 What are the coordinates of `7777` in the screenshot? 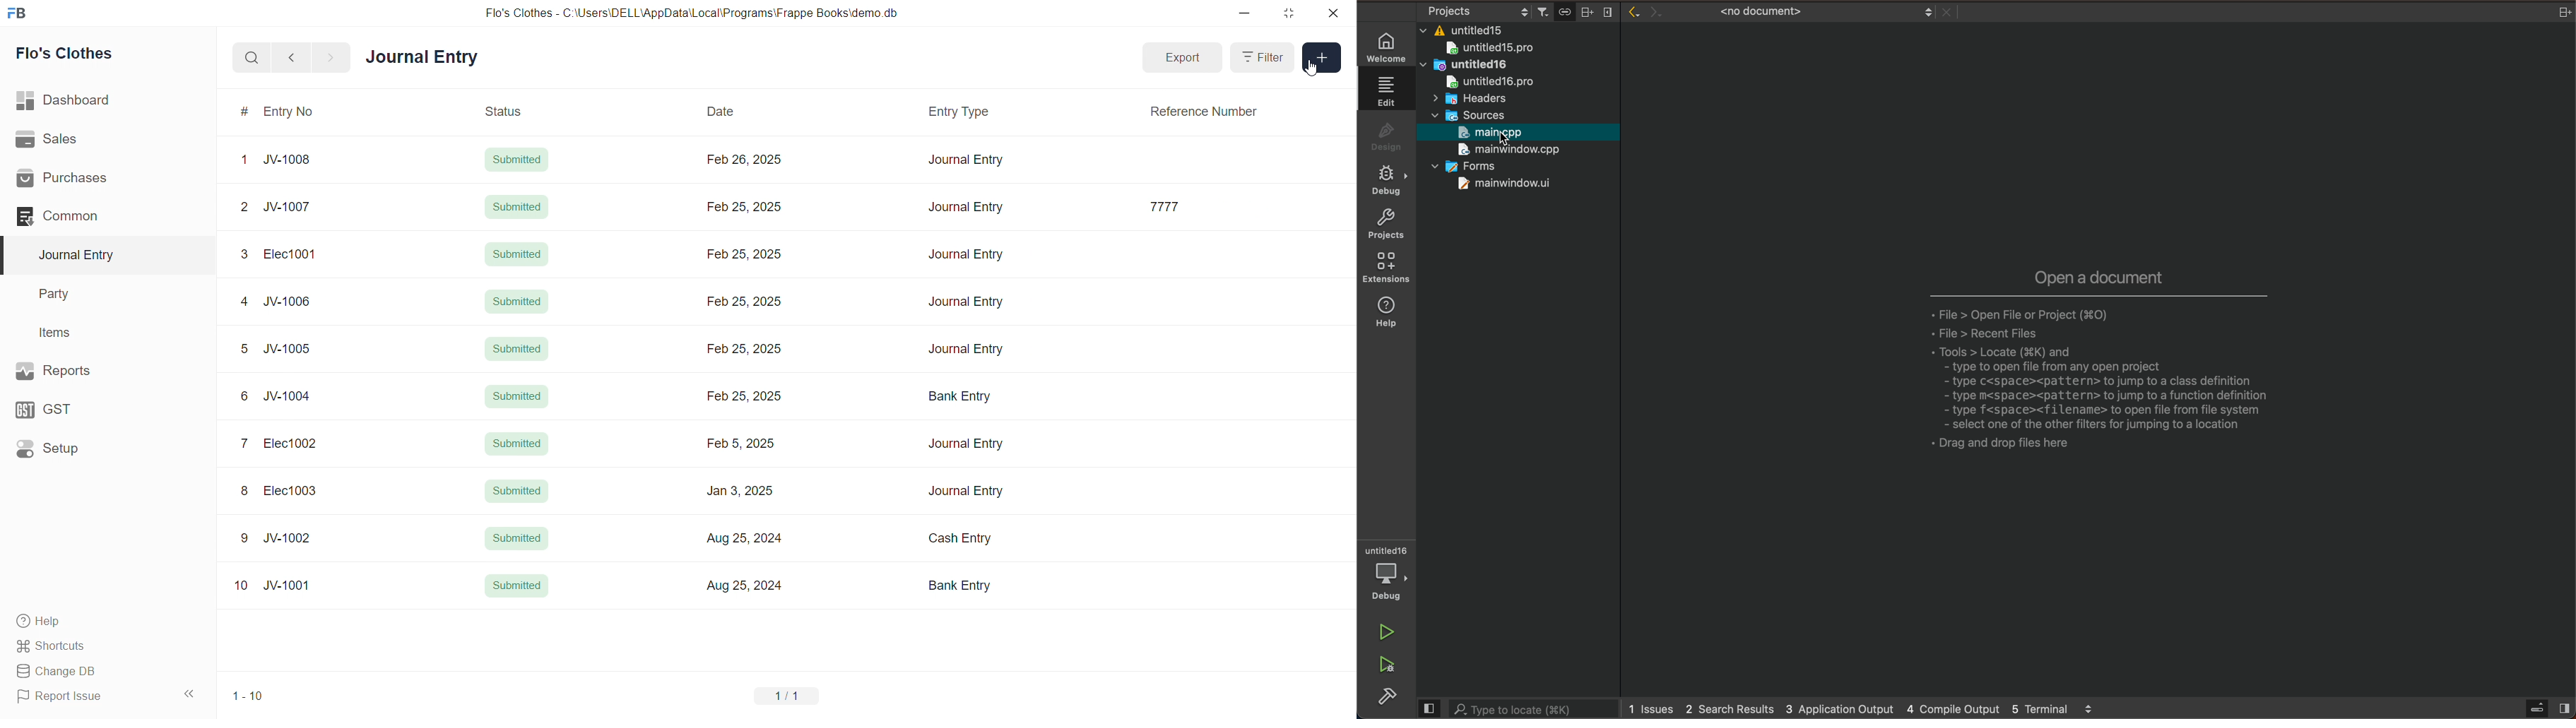 It's located at (1171, 206).